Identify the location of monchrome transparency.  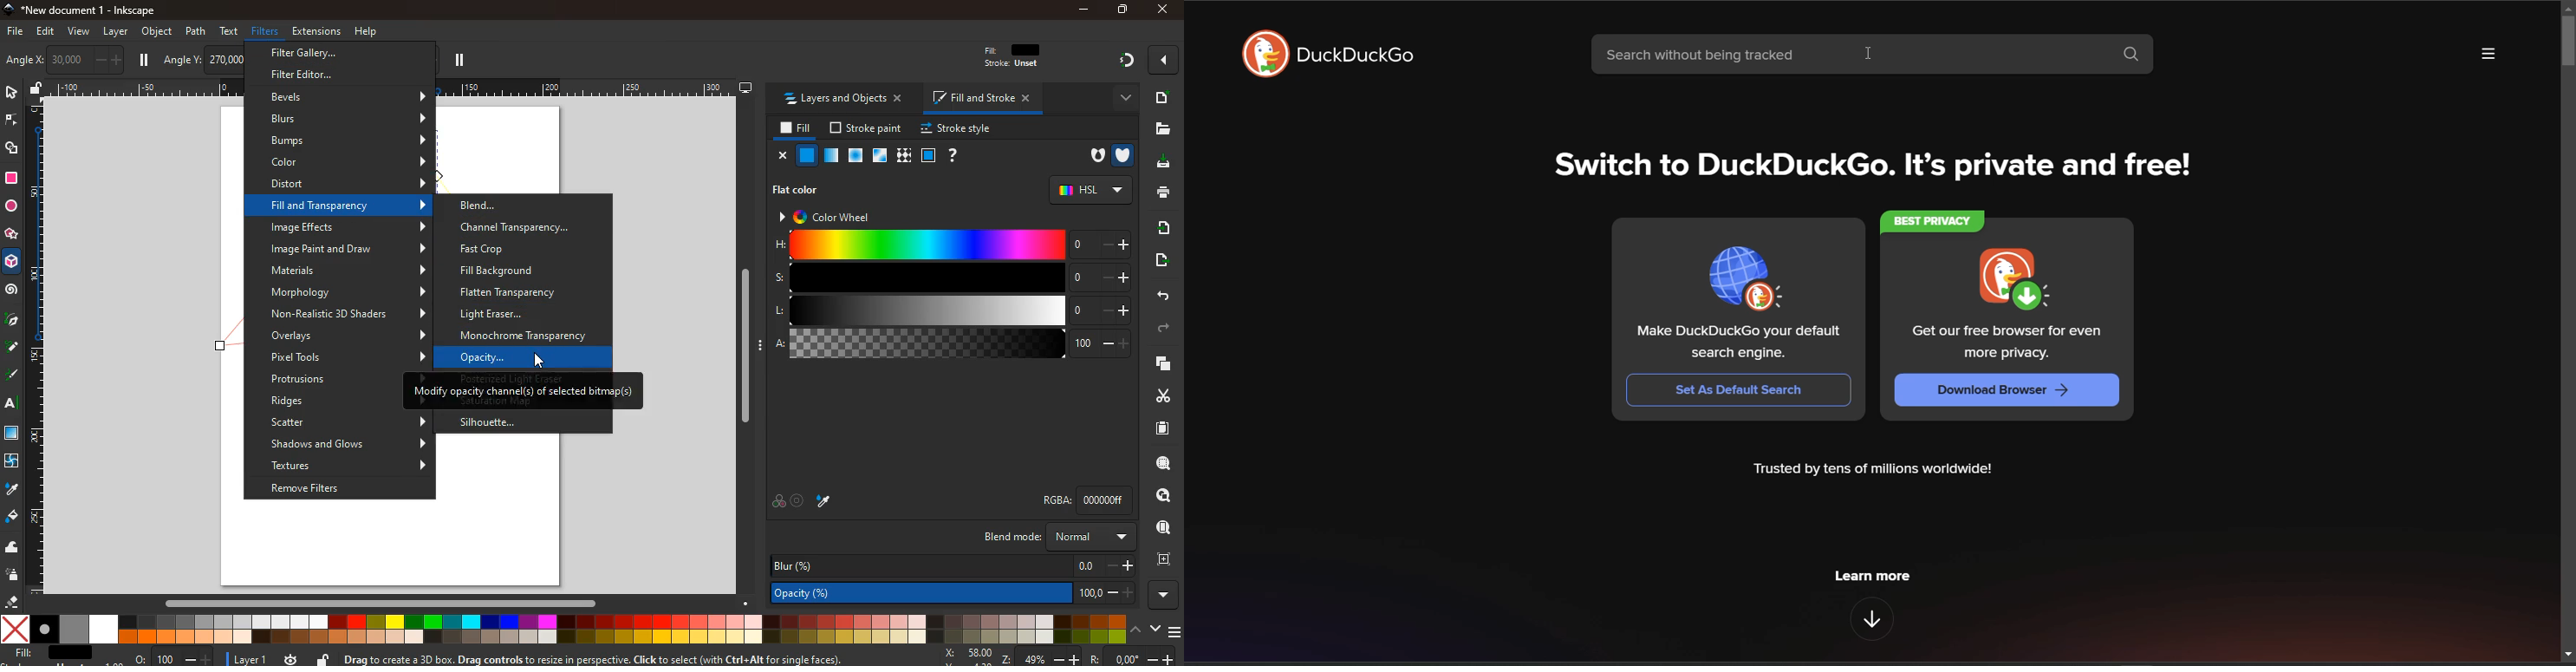
(533, 335).